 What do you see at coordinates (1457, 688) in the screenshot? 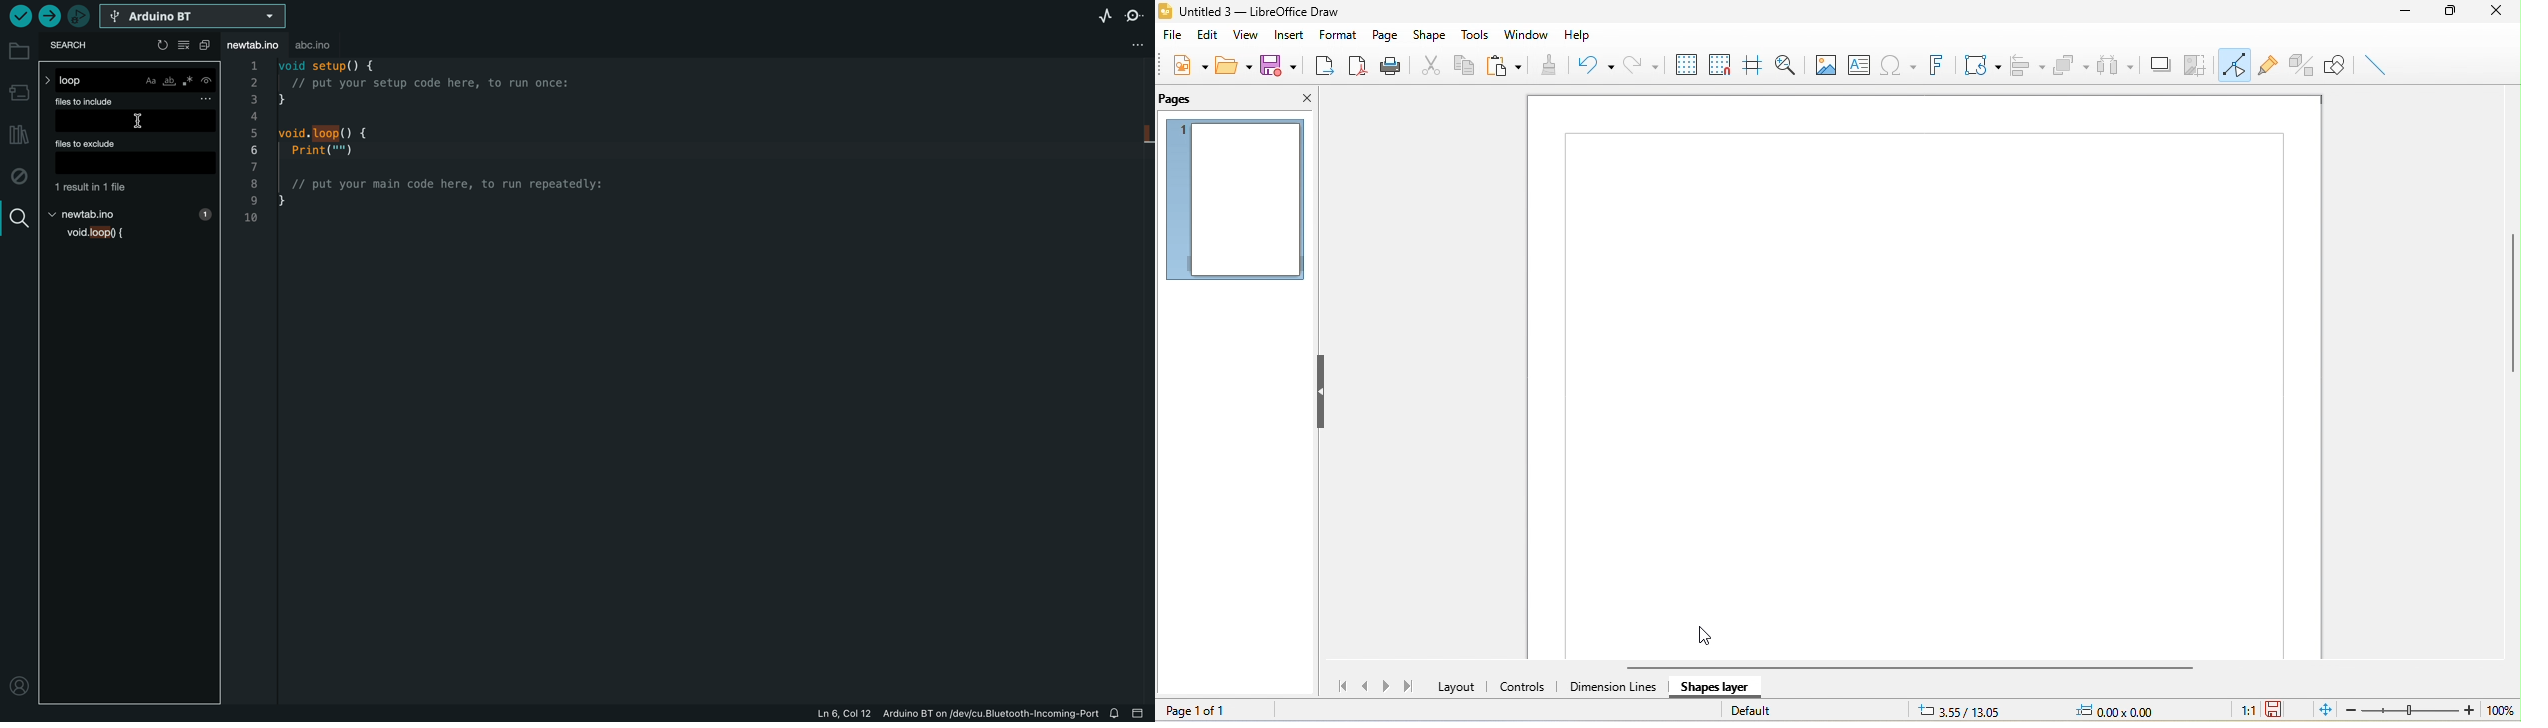
I see `layout` at bounding box center [1457, 688].